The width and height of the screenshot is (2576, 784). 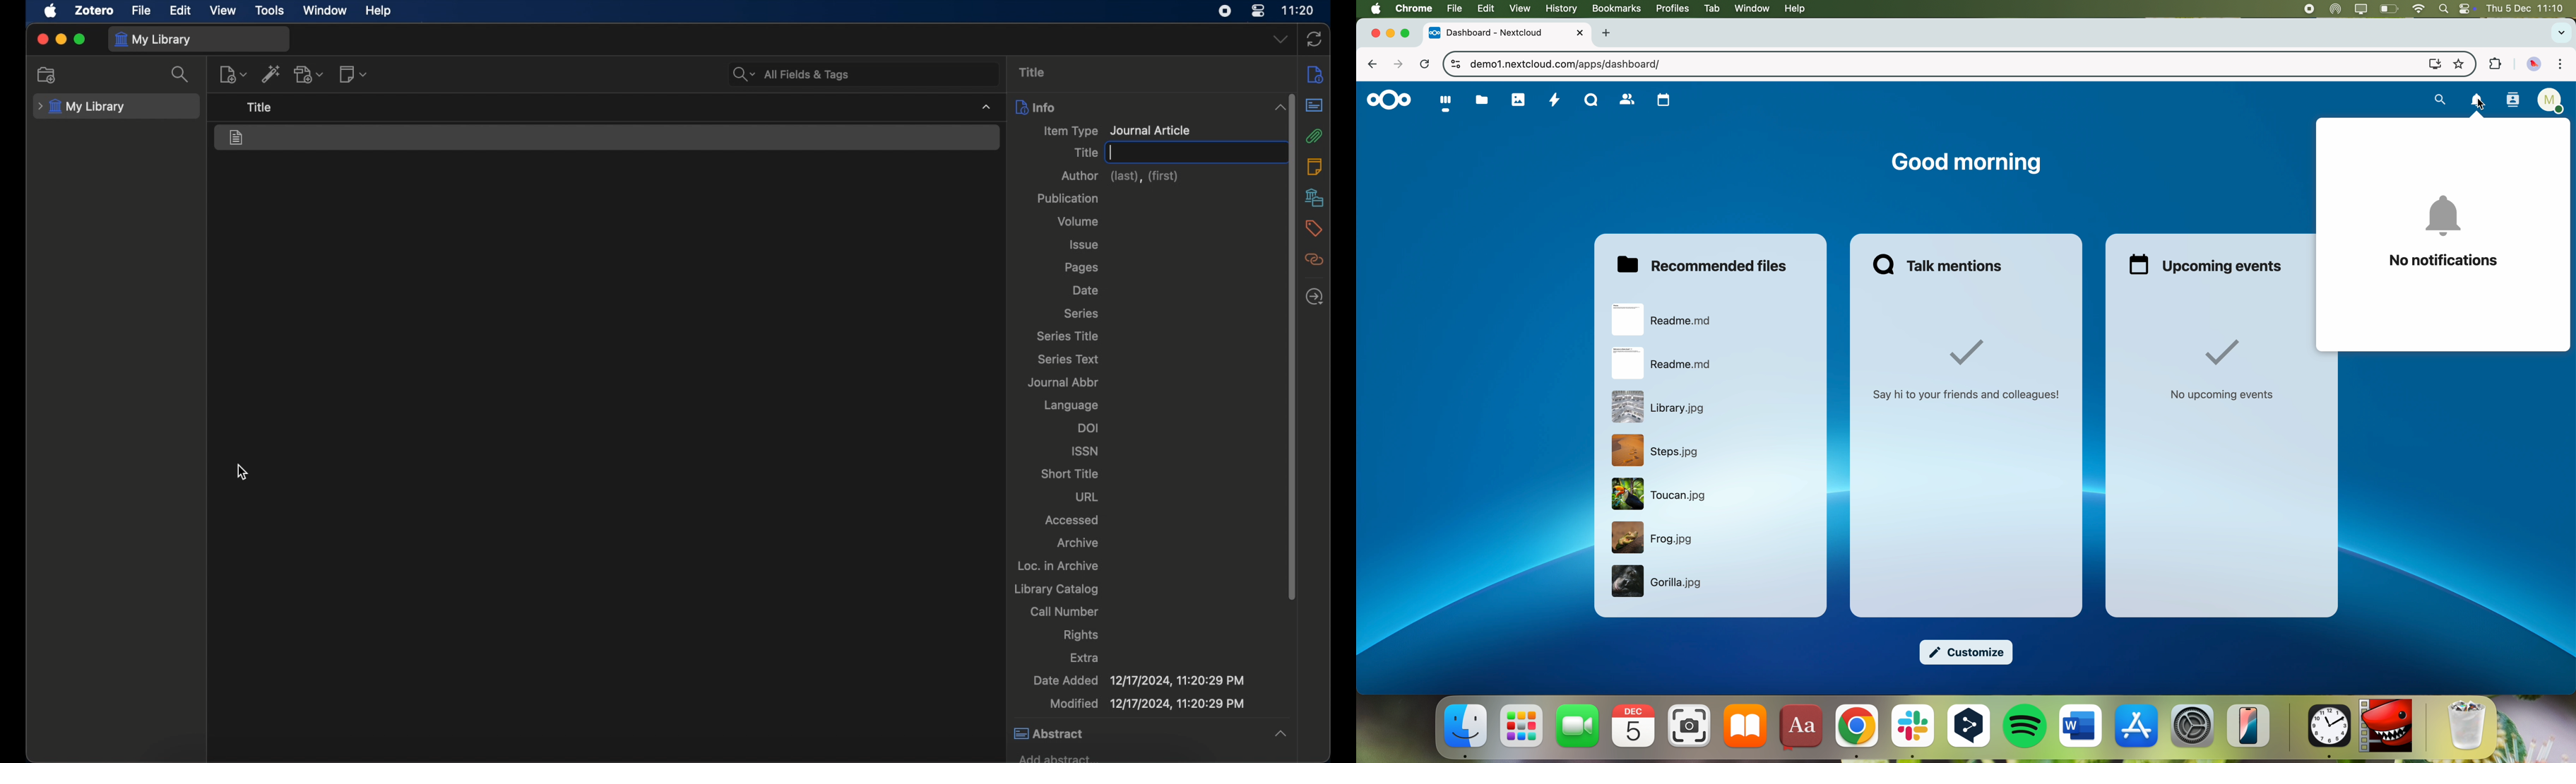 I want to click on view, so click(x=1519, y=9).